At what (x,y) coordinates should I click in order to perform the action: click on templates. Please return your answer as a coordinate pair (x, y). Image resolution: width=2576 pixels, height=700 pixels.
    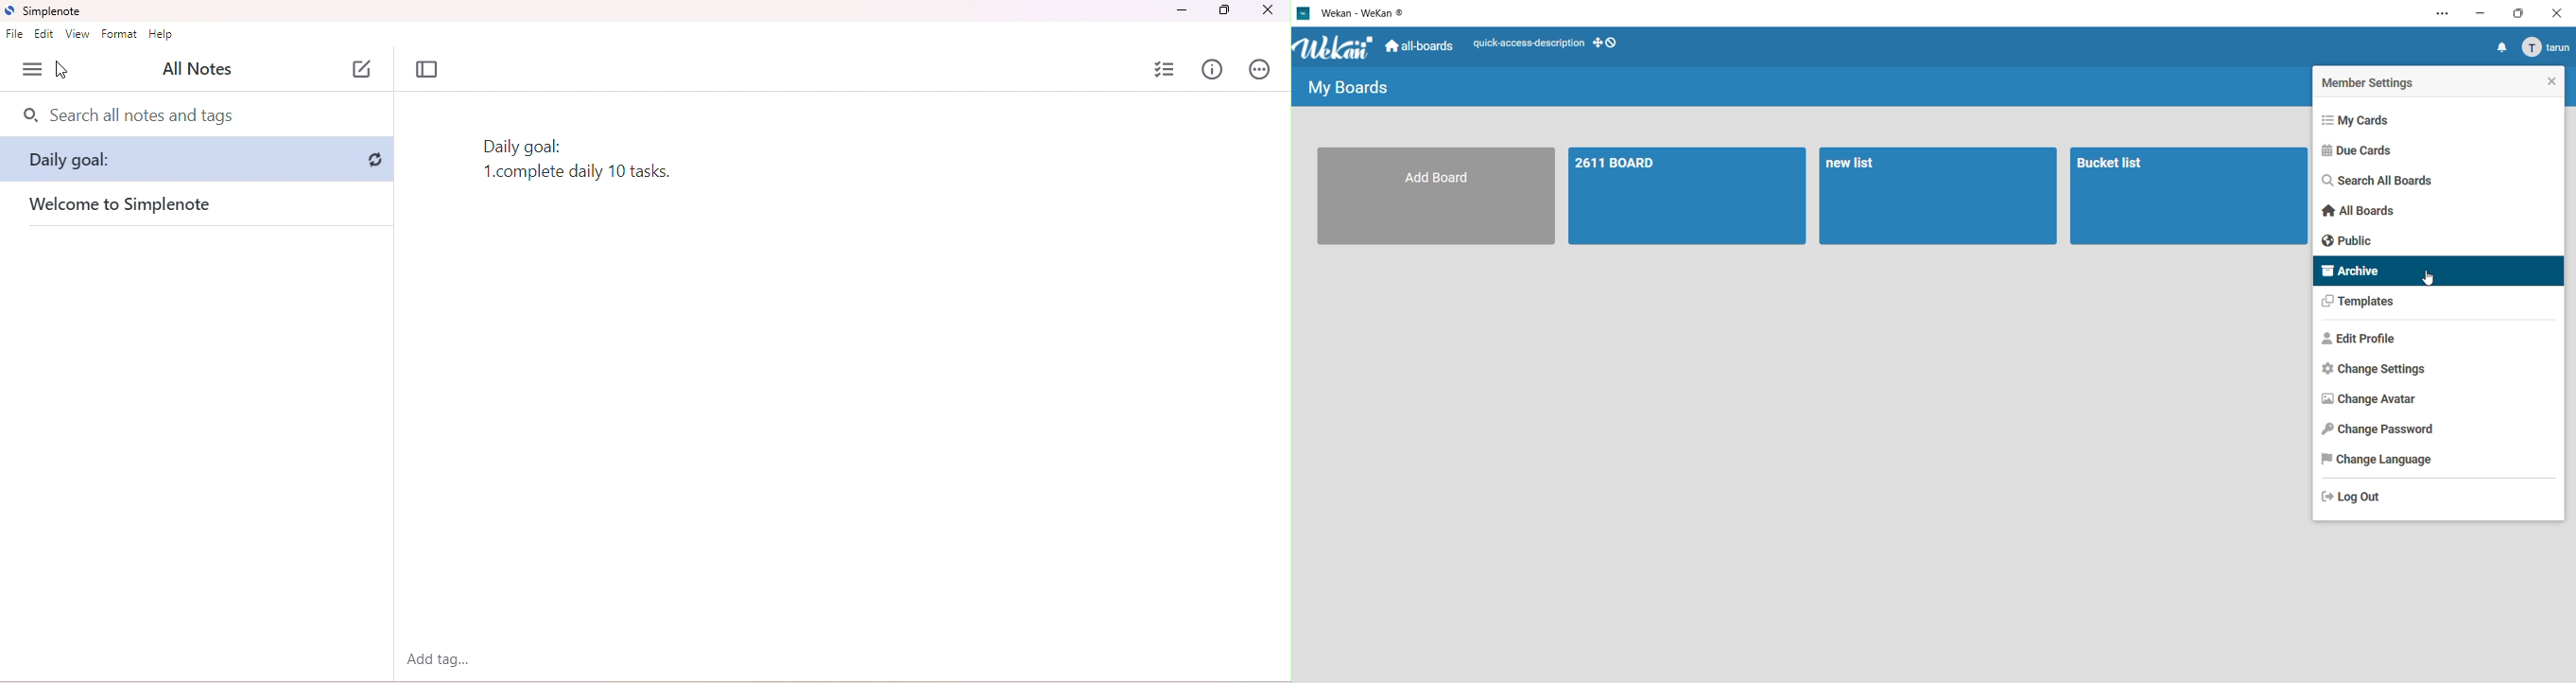
    Looking at the image, I should click on (2357, 303).